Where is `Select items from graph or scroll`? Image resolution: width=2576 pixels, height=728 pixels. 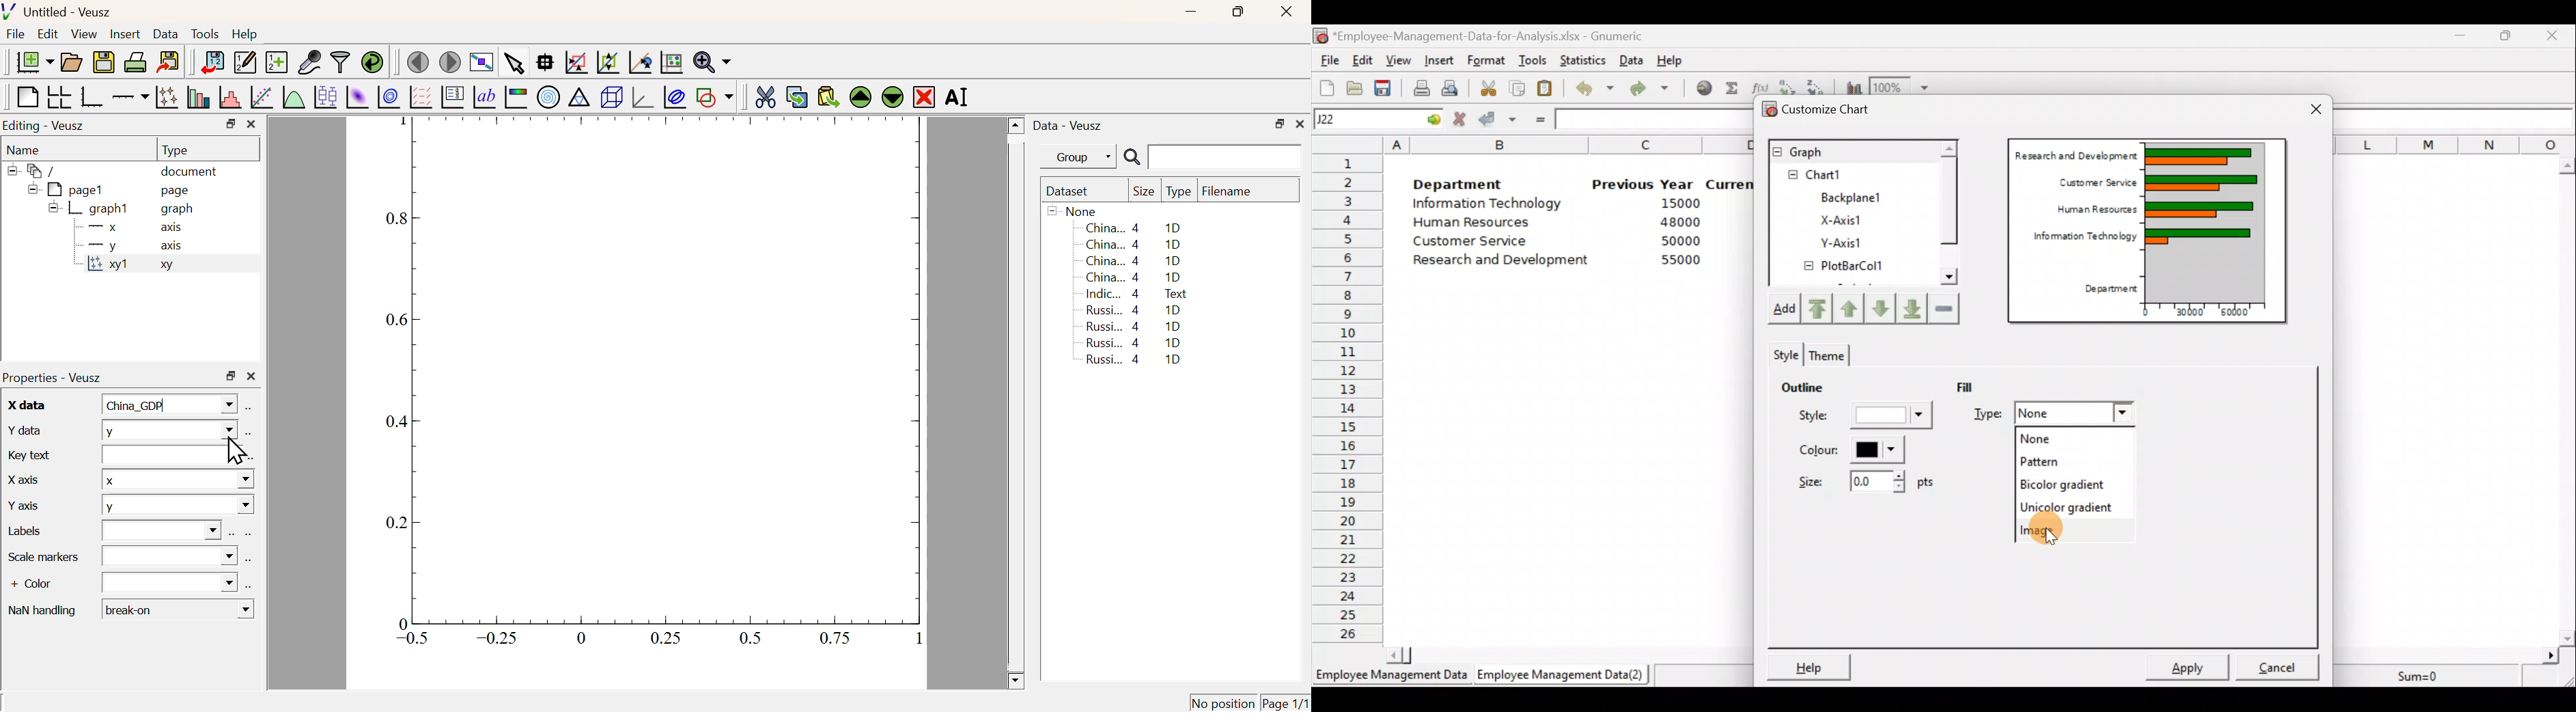
Select items from graph or scroll is located at coordinates (513, 66).